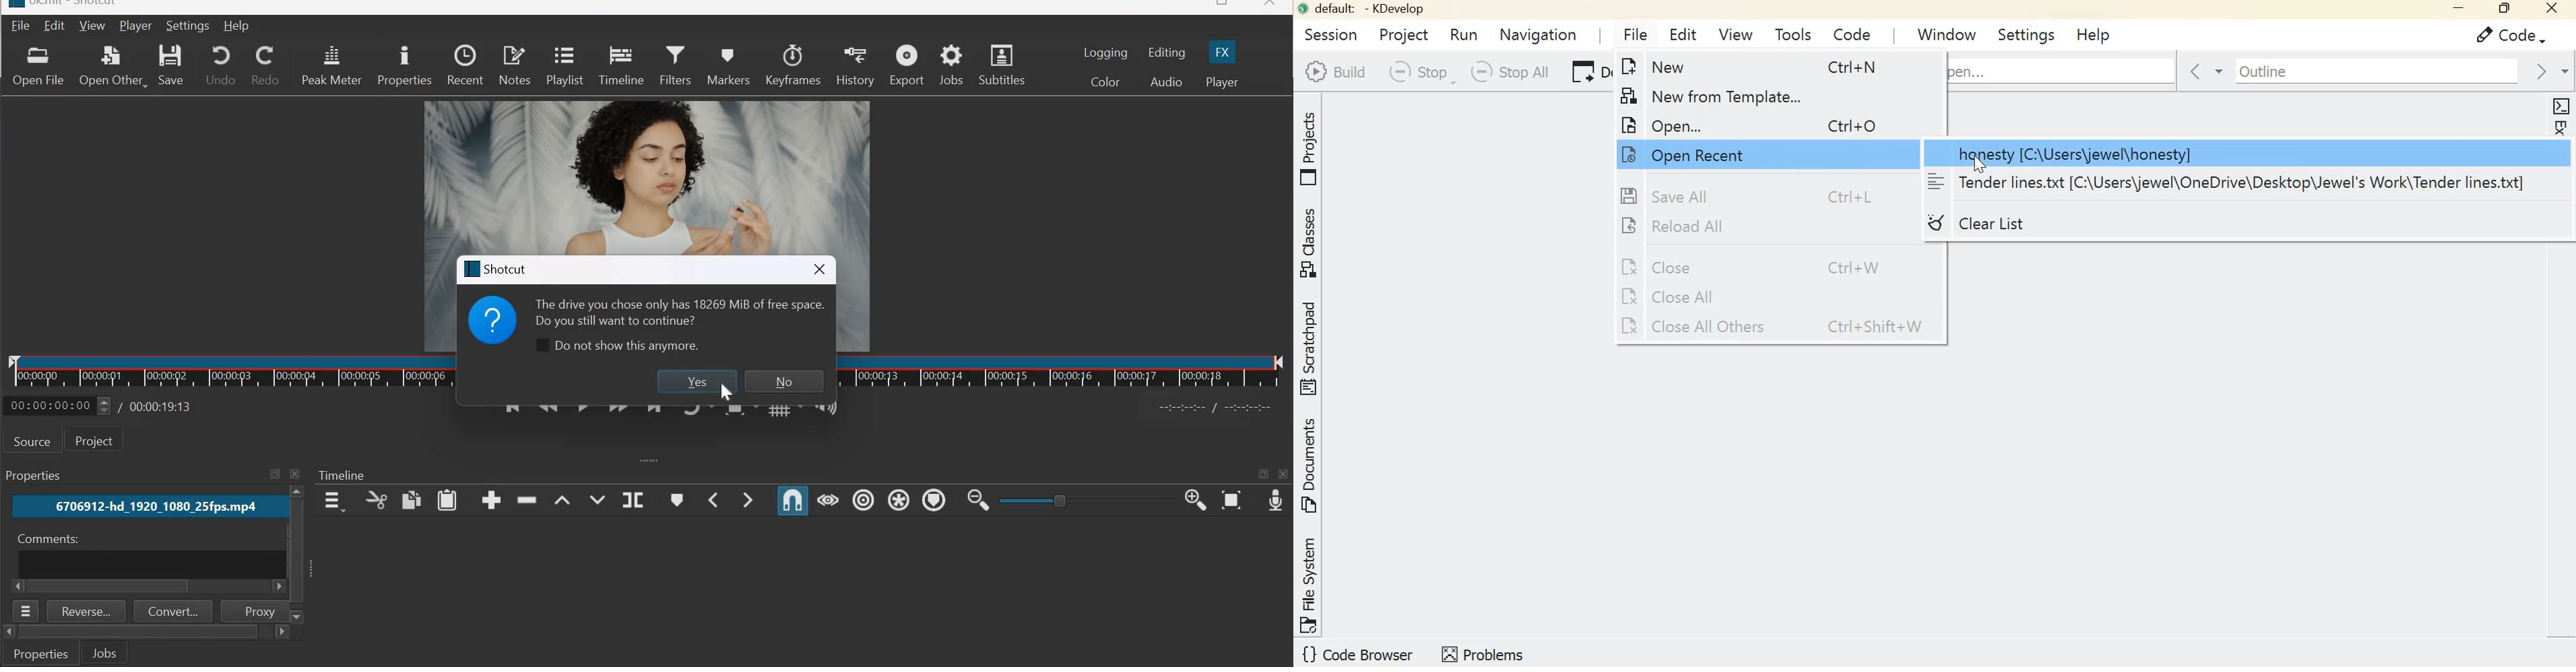 The height and width of the screenshot is (672, 2576). Describe the element at coordinates (297, 492) in the screenshot. I see `scroll up` at that location.